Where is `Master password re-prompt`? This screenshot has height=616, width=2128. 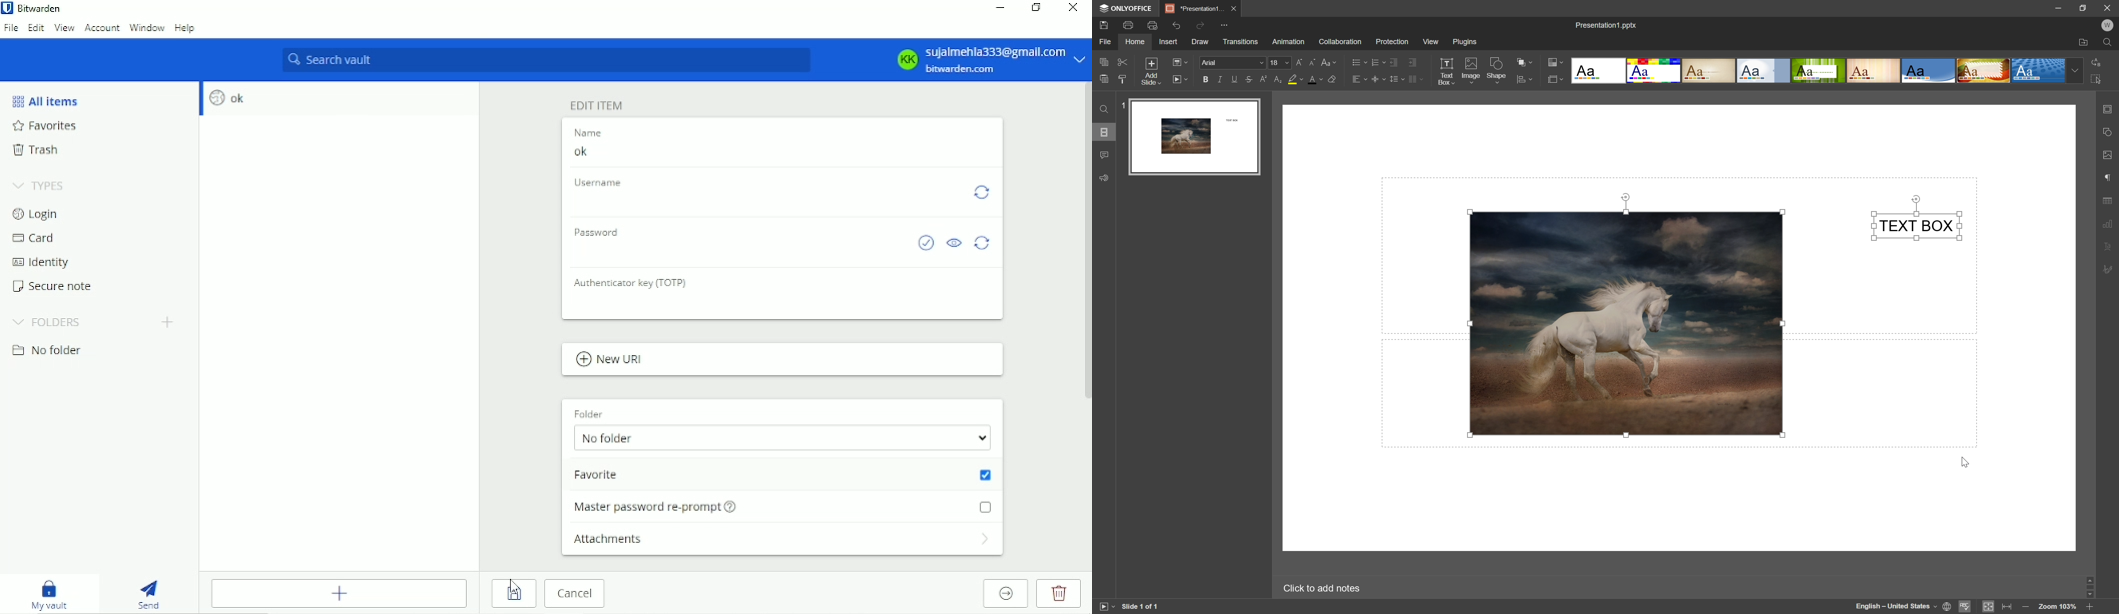
Master password re-prompt is located at coordinates (783, 505).